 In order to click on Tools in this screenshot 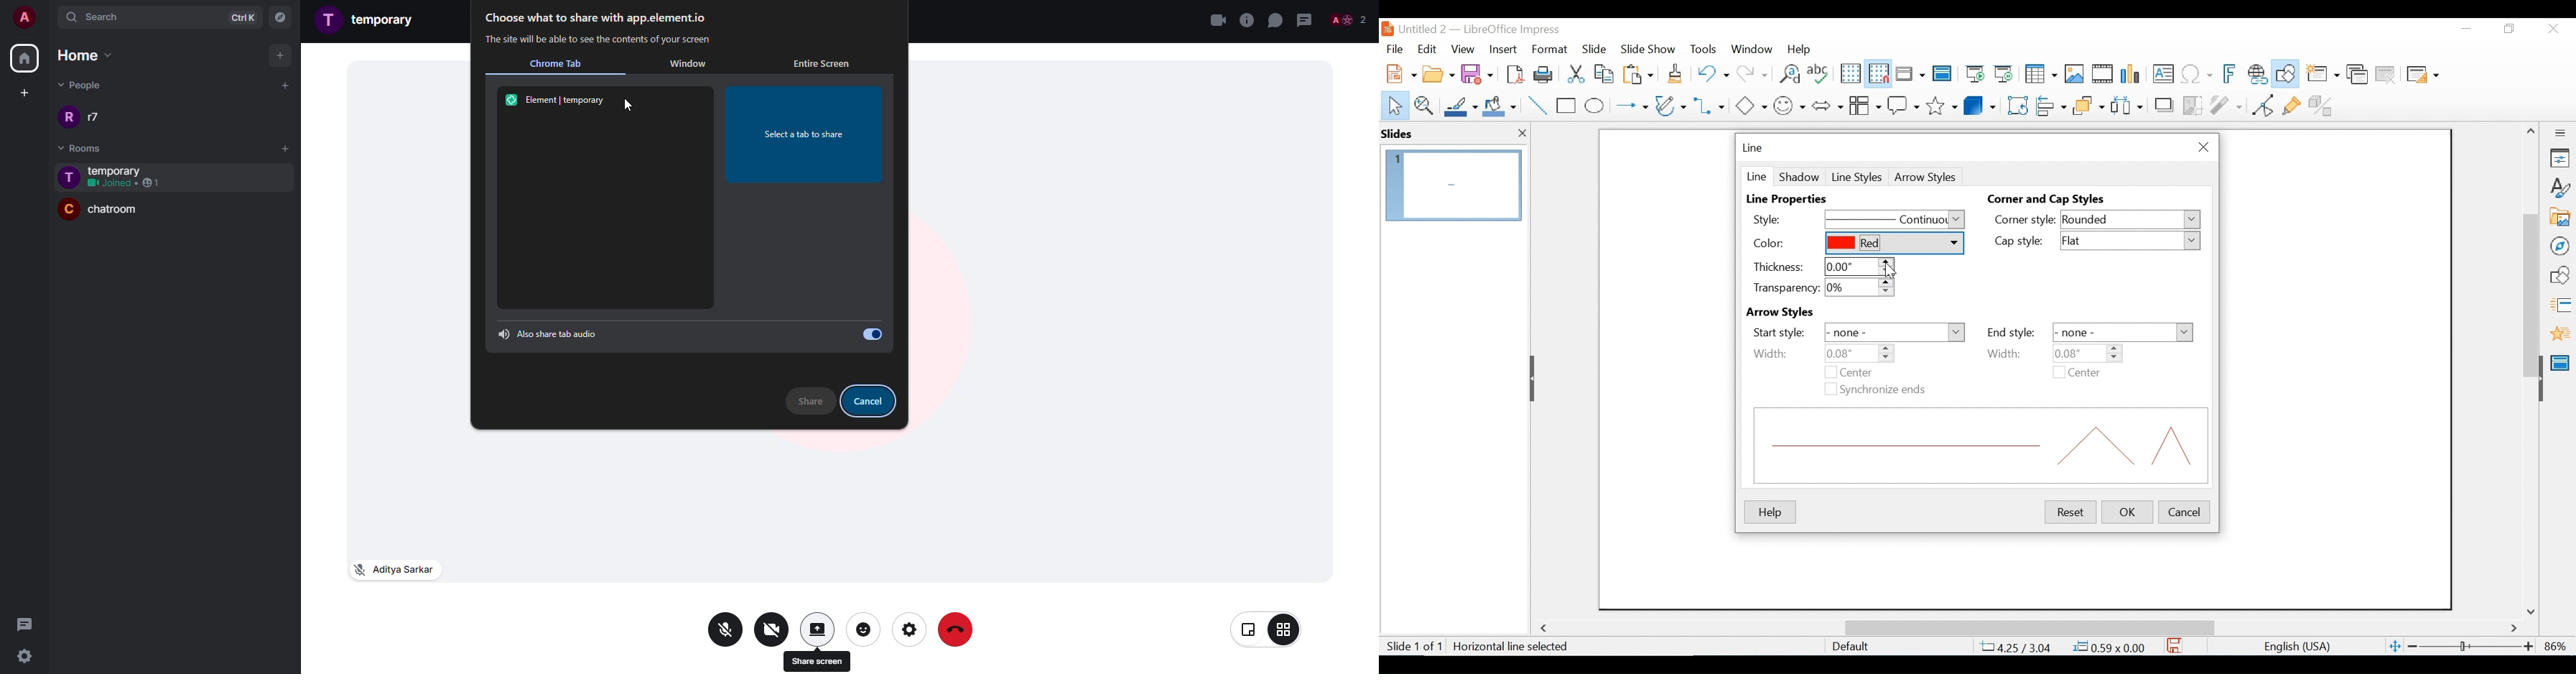, I will do `click(1703, 49)`.